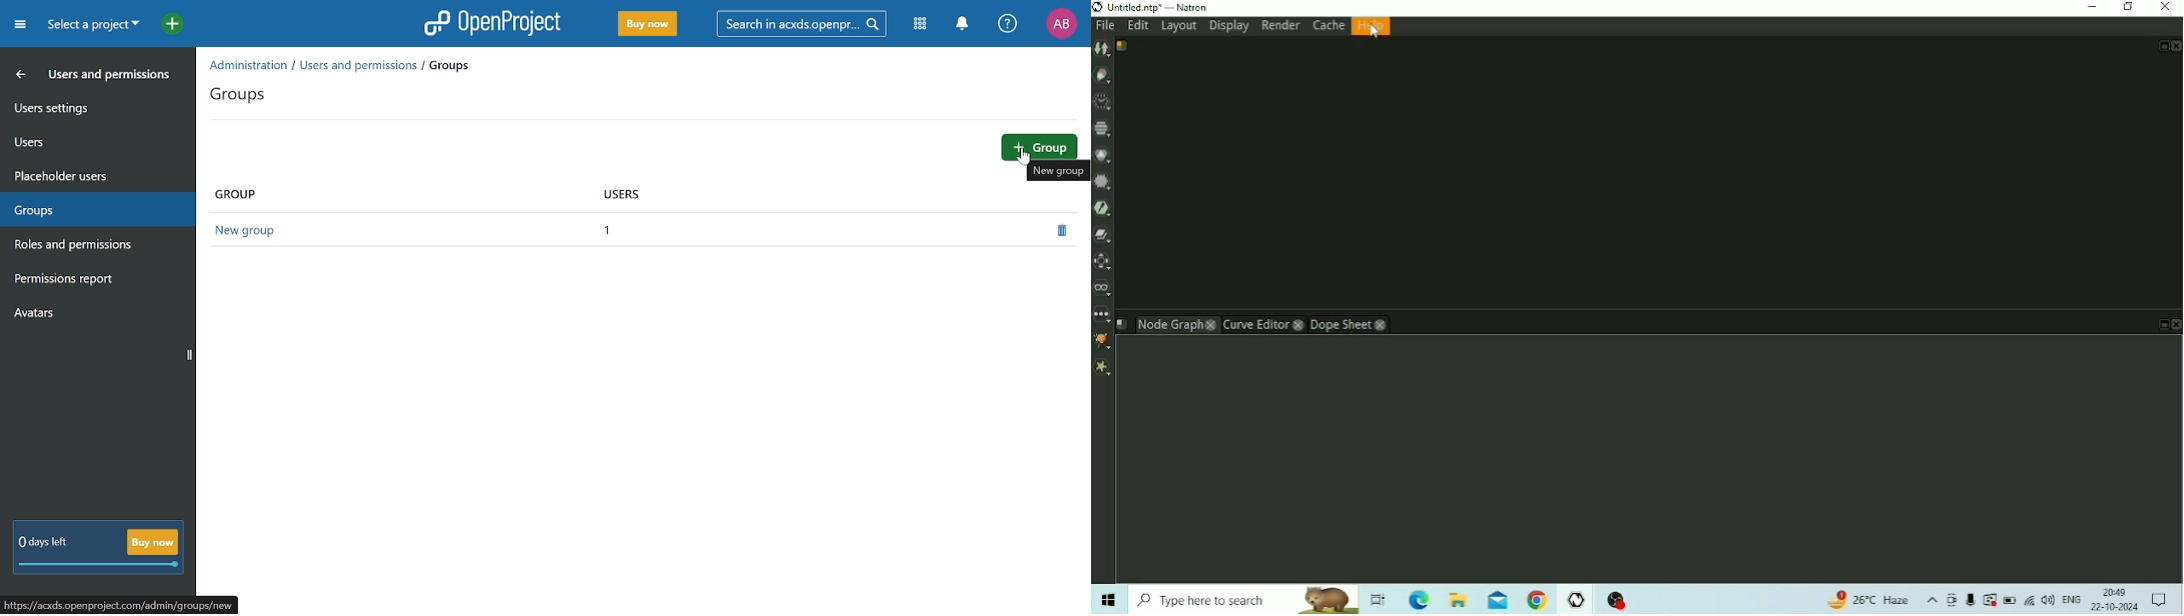 Image resolution: width=2184 pixels, height=616 pixels. What do you see at coordinates (88, 107) in the screenshot?
I see `User settings` at bounding box center [88, 107].